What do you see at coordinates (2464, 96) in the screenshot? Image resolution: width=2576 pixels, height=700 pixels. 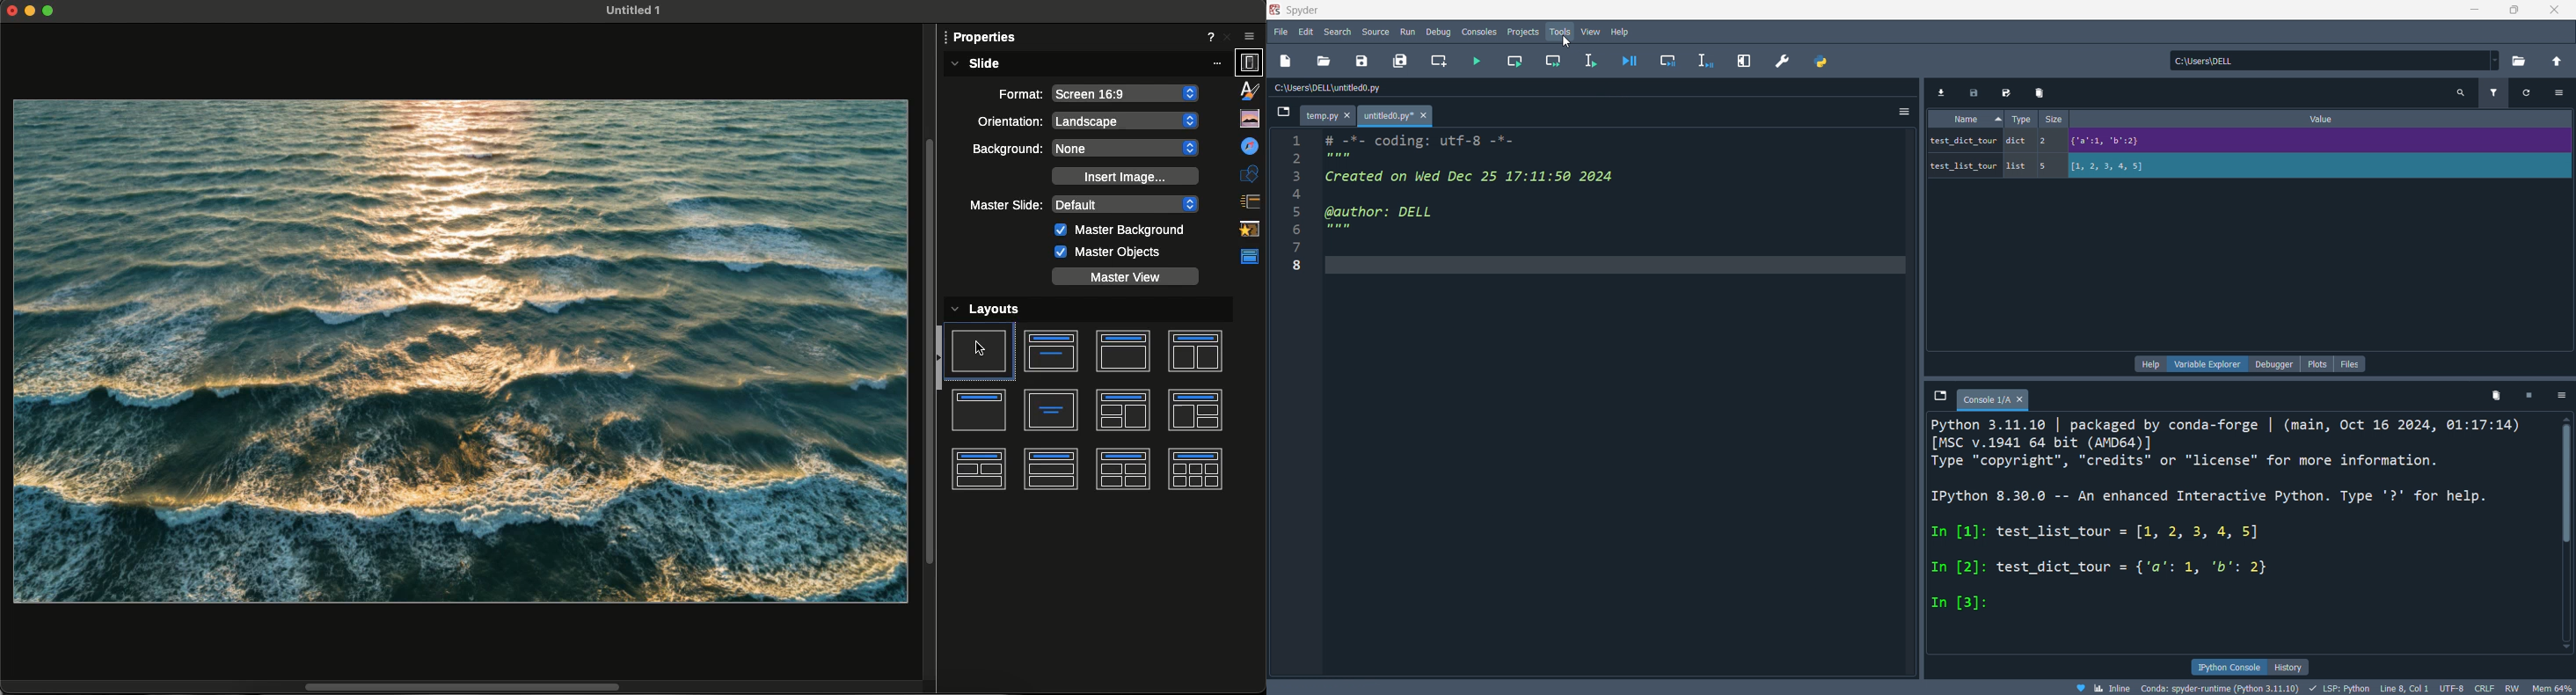 I see `search variables` at bounding box center [2464, 96].